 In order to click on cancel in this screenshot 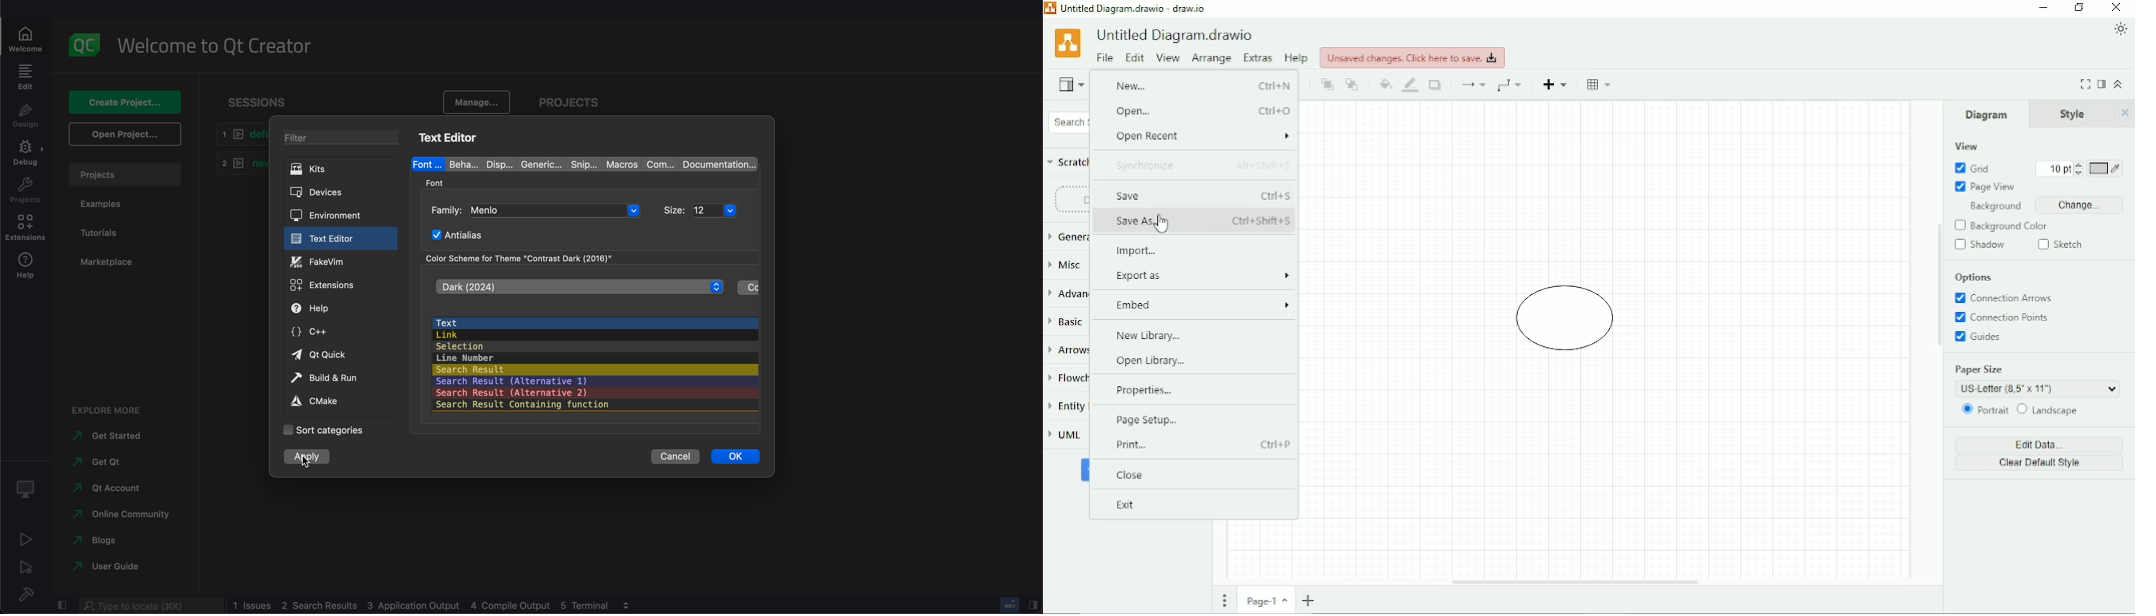, I will do `click(677, 459)`.